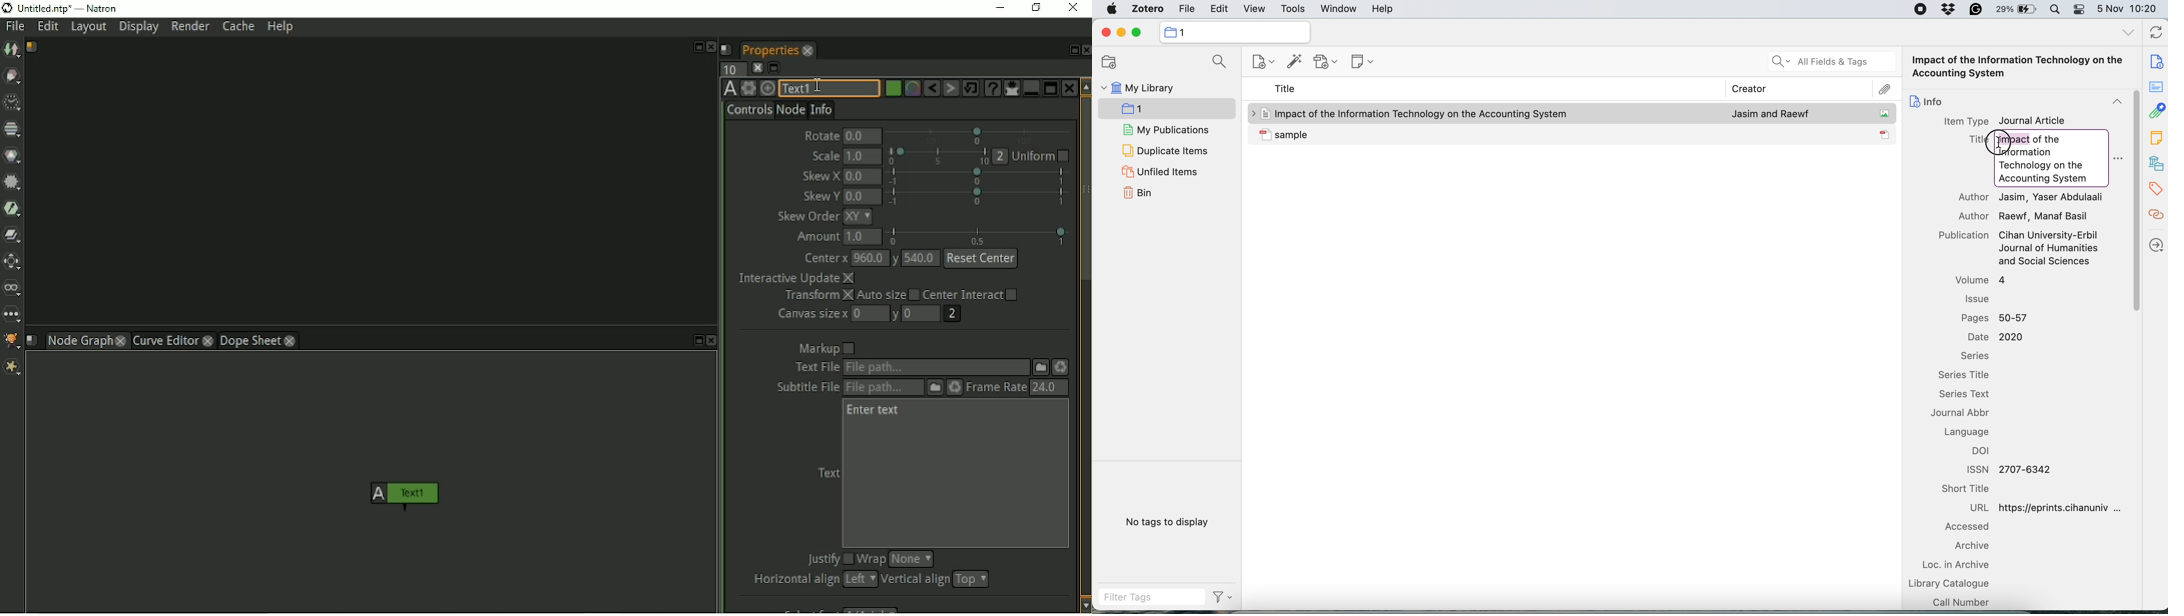  What do you see at coordinates (1973, 526) in the screenshot?
I see `accessed` at bounding box center [1973, 526].